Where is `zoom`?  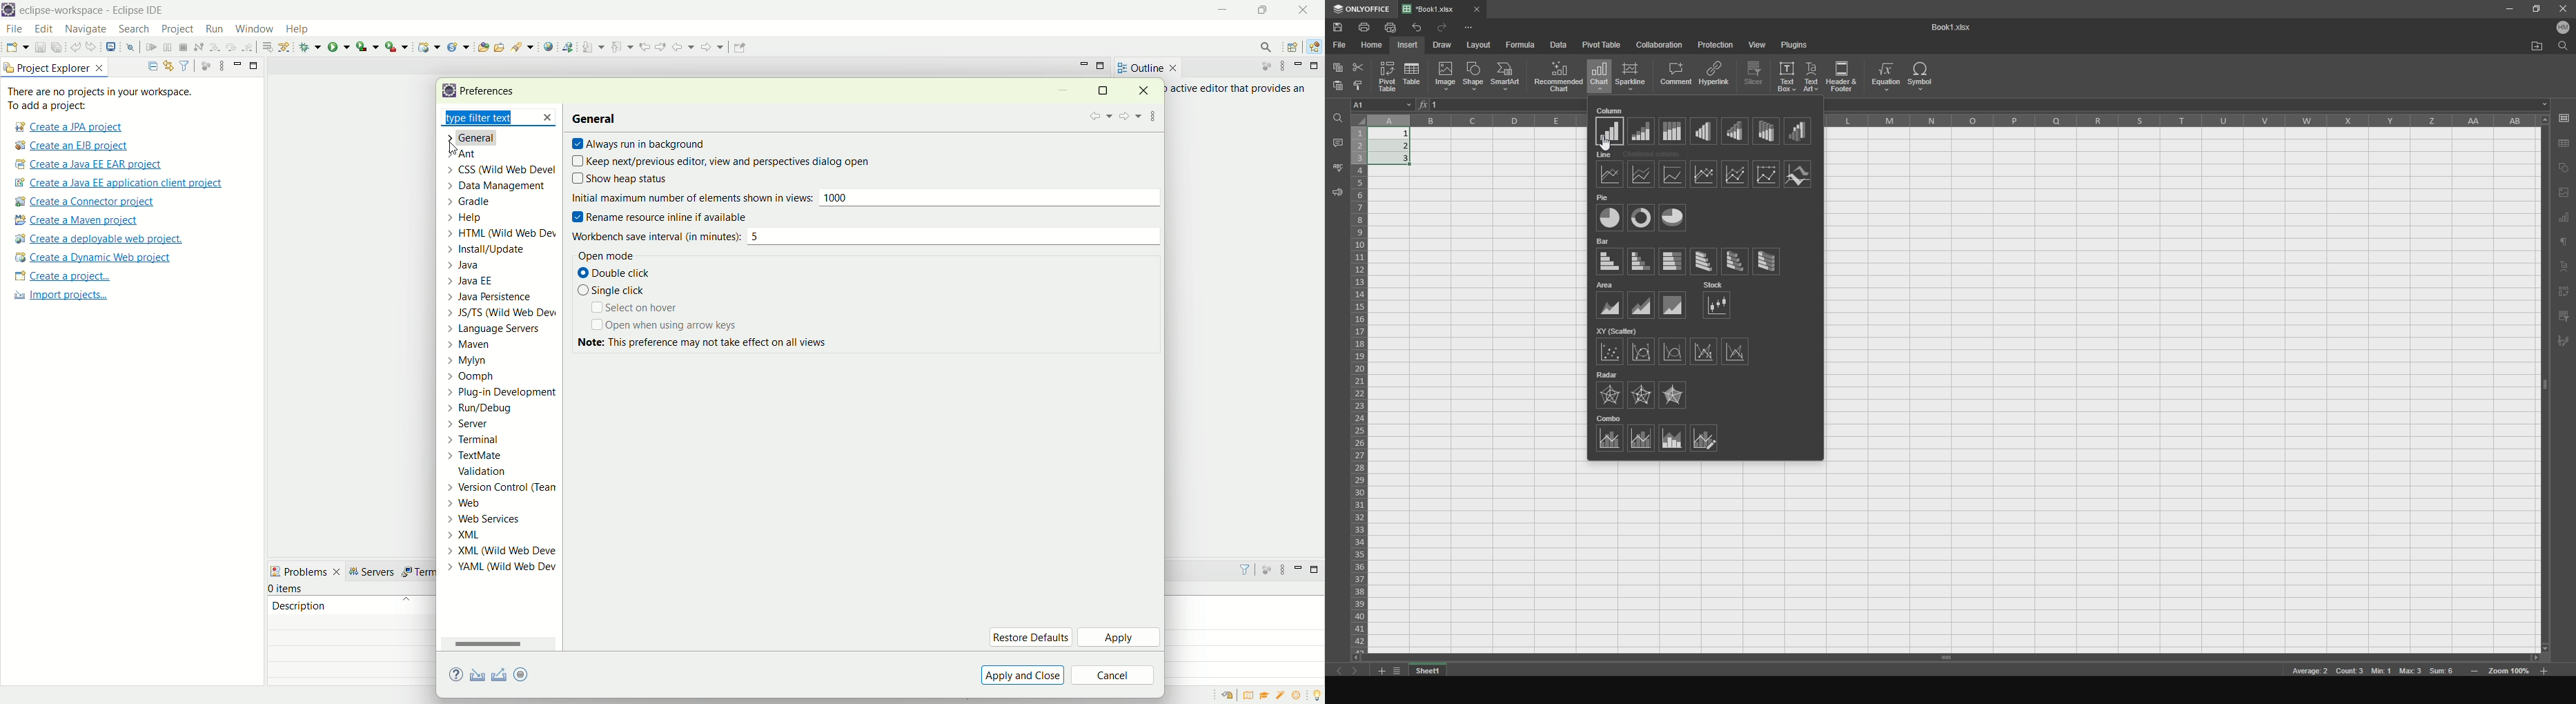 zoom is located at coordinates (2510, 673).